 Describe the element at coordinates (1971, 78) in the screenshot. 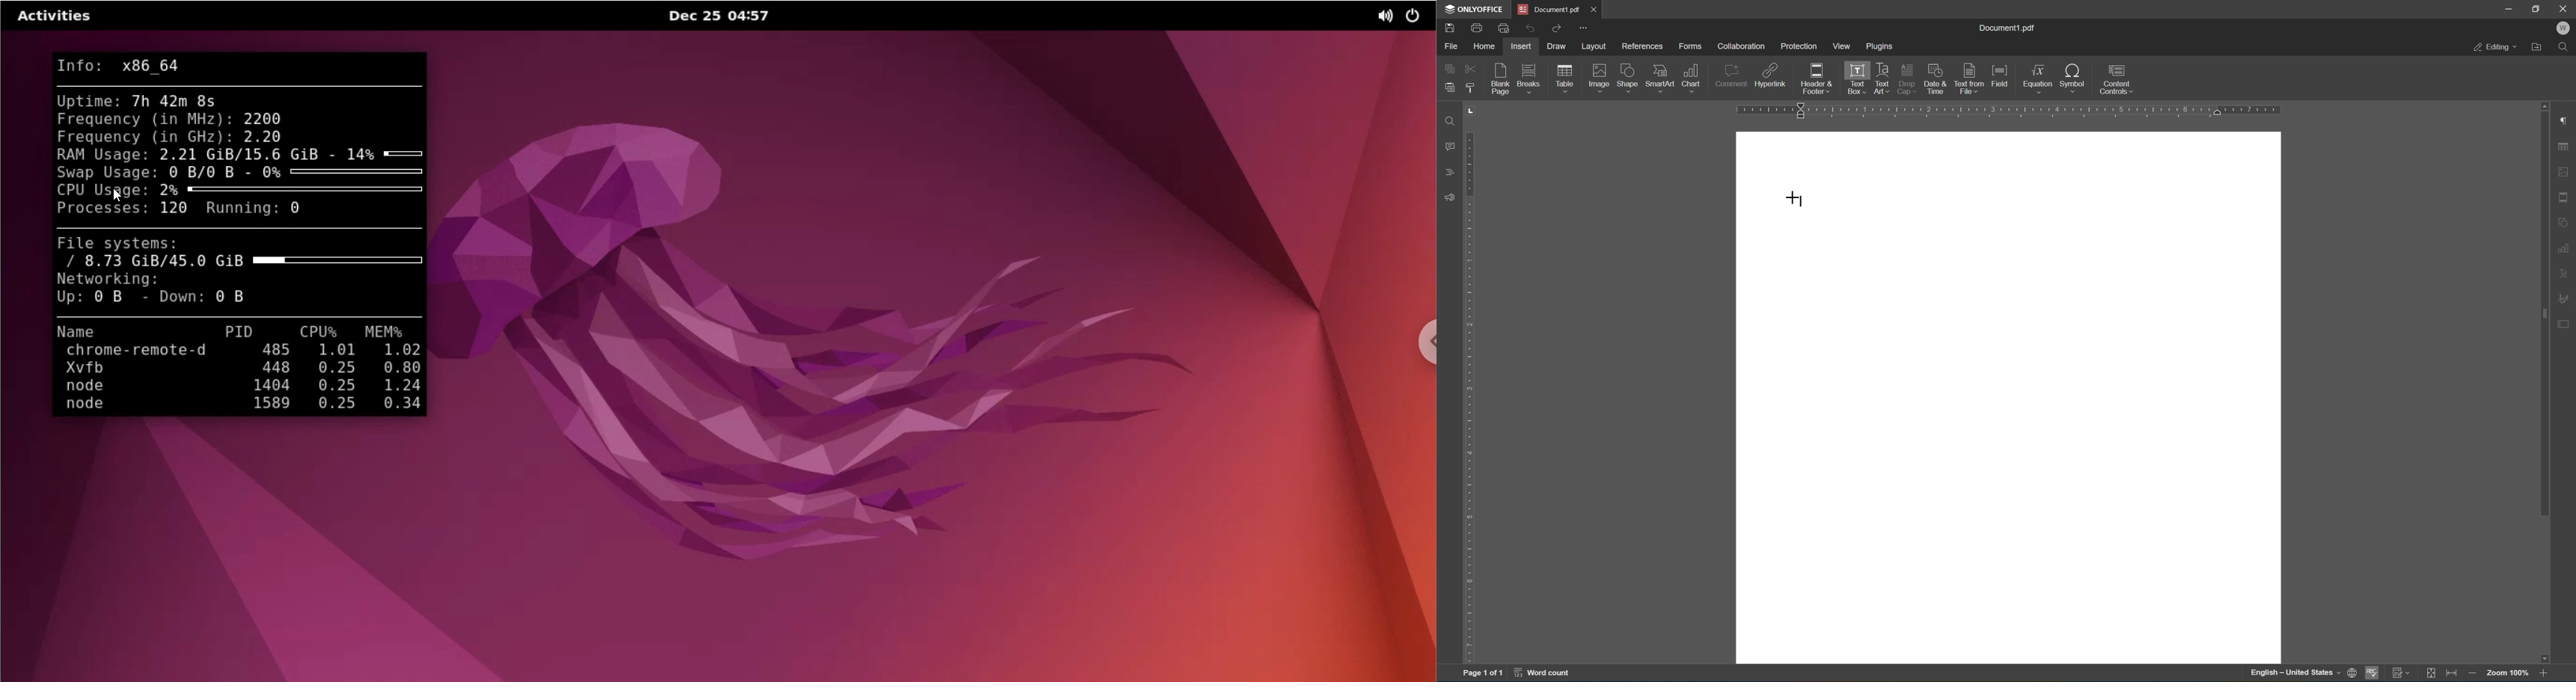

I see `text from file` at that location.